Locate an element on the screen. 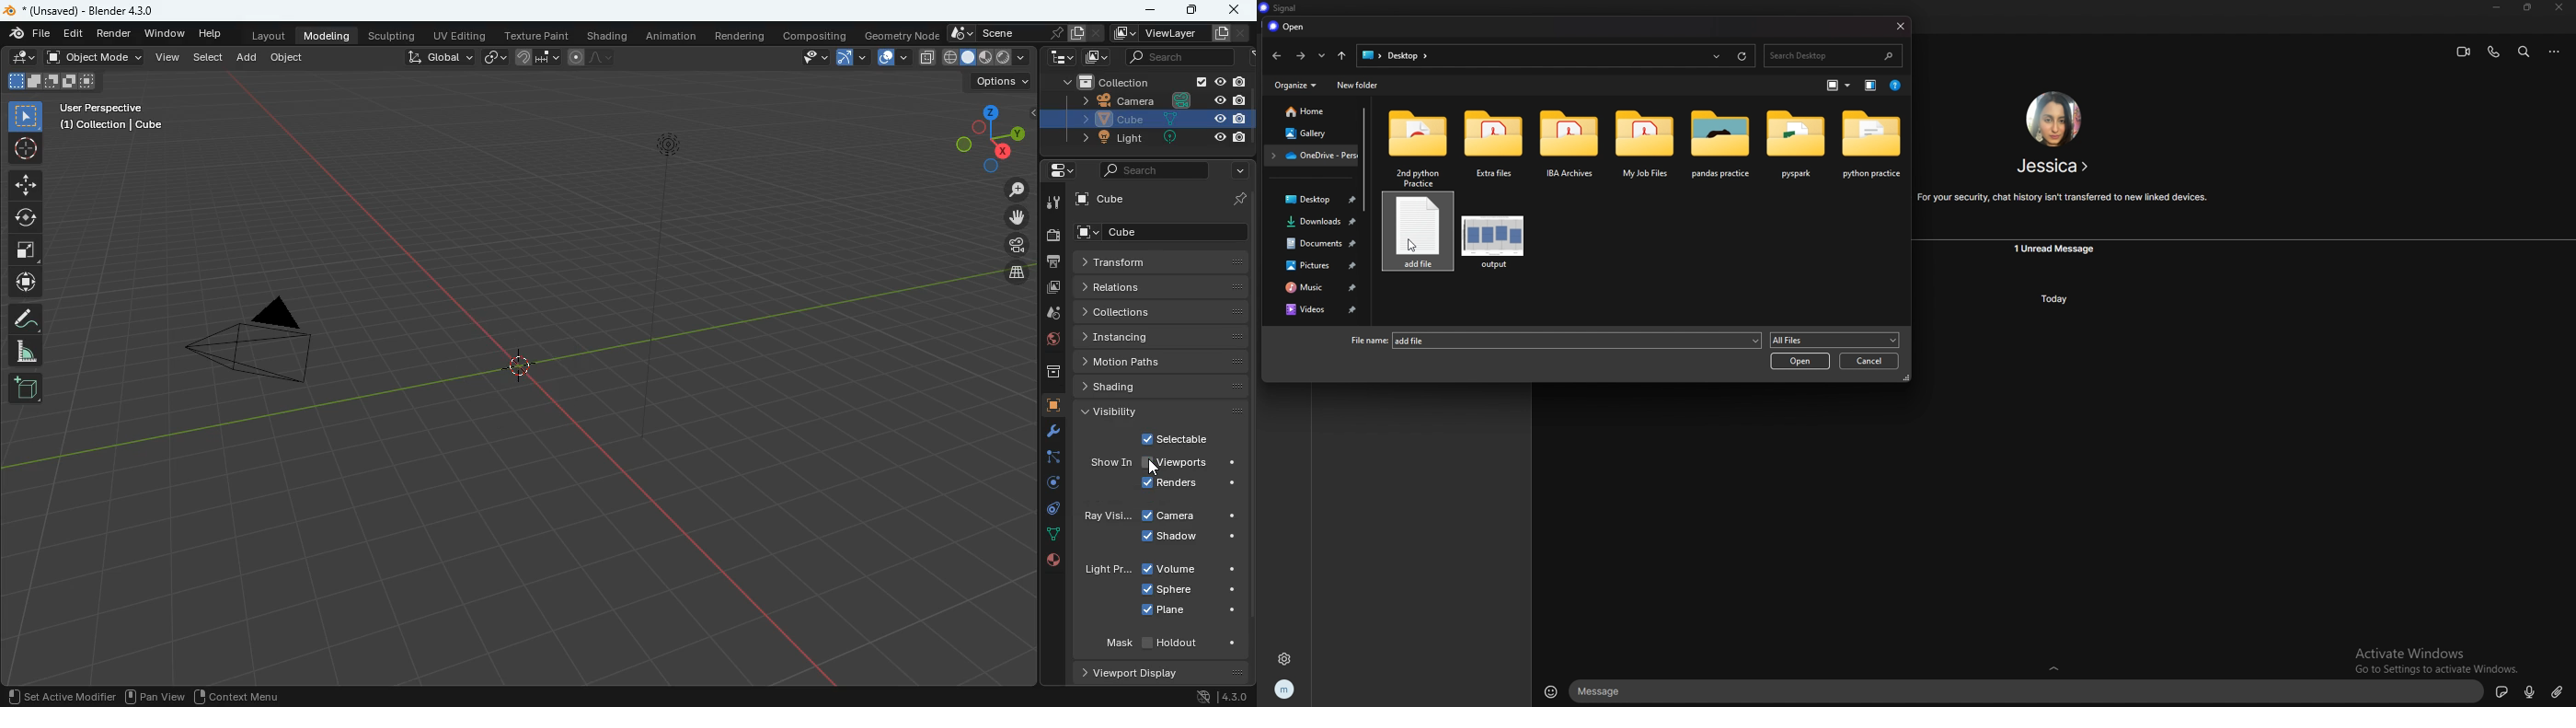  folder is located at coordinates (1494, 148).